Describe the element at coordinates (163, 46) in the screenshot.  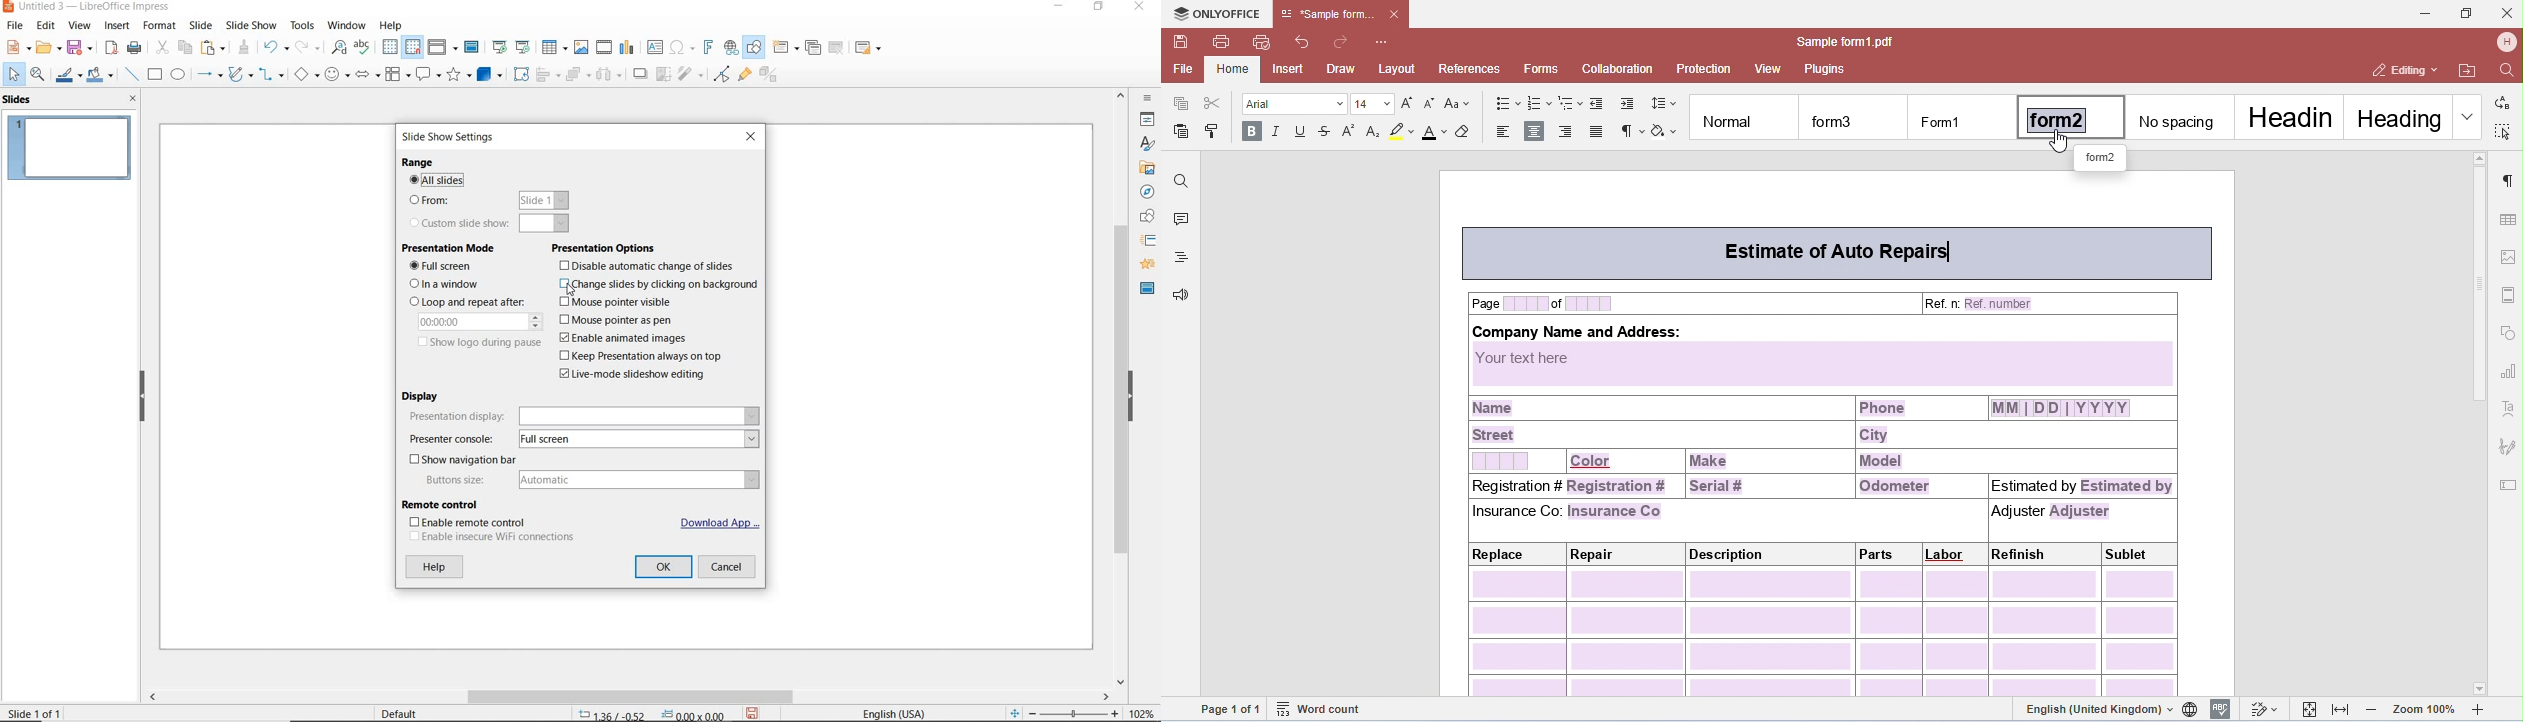
I see `CUT` at that location.